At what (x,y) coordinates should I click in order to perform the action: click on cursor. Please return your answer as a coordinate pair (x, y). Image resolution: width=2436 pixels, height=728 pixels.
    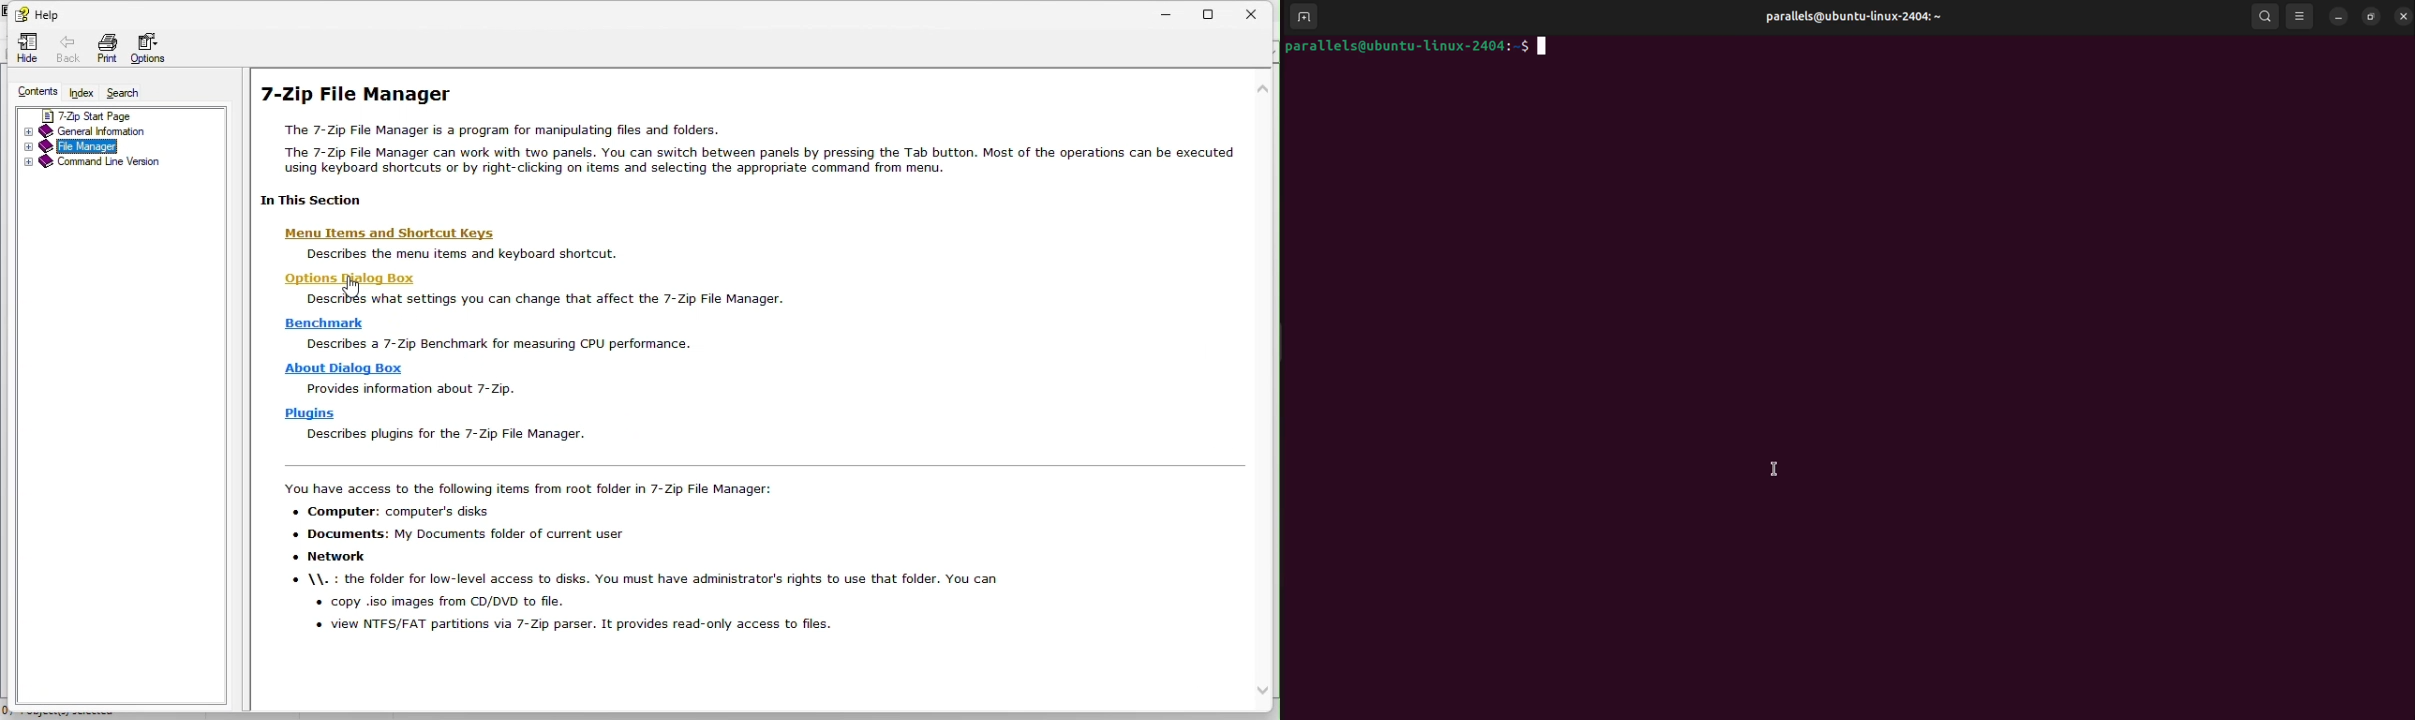
    Looking at the image, I should click on (349, 285).